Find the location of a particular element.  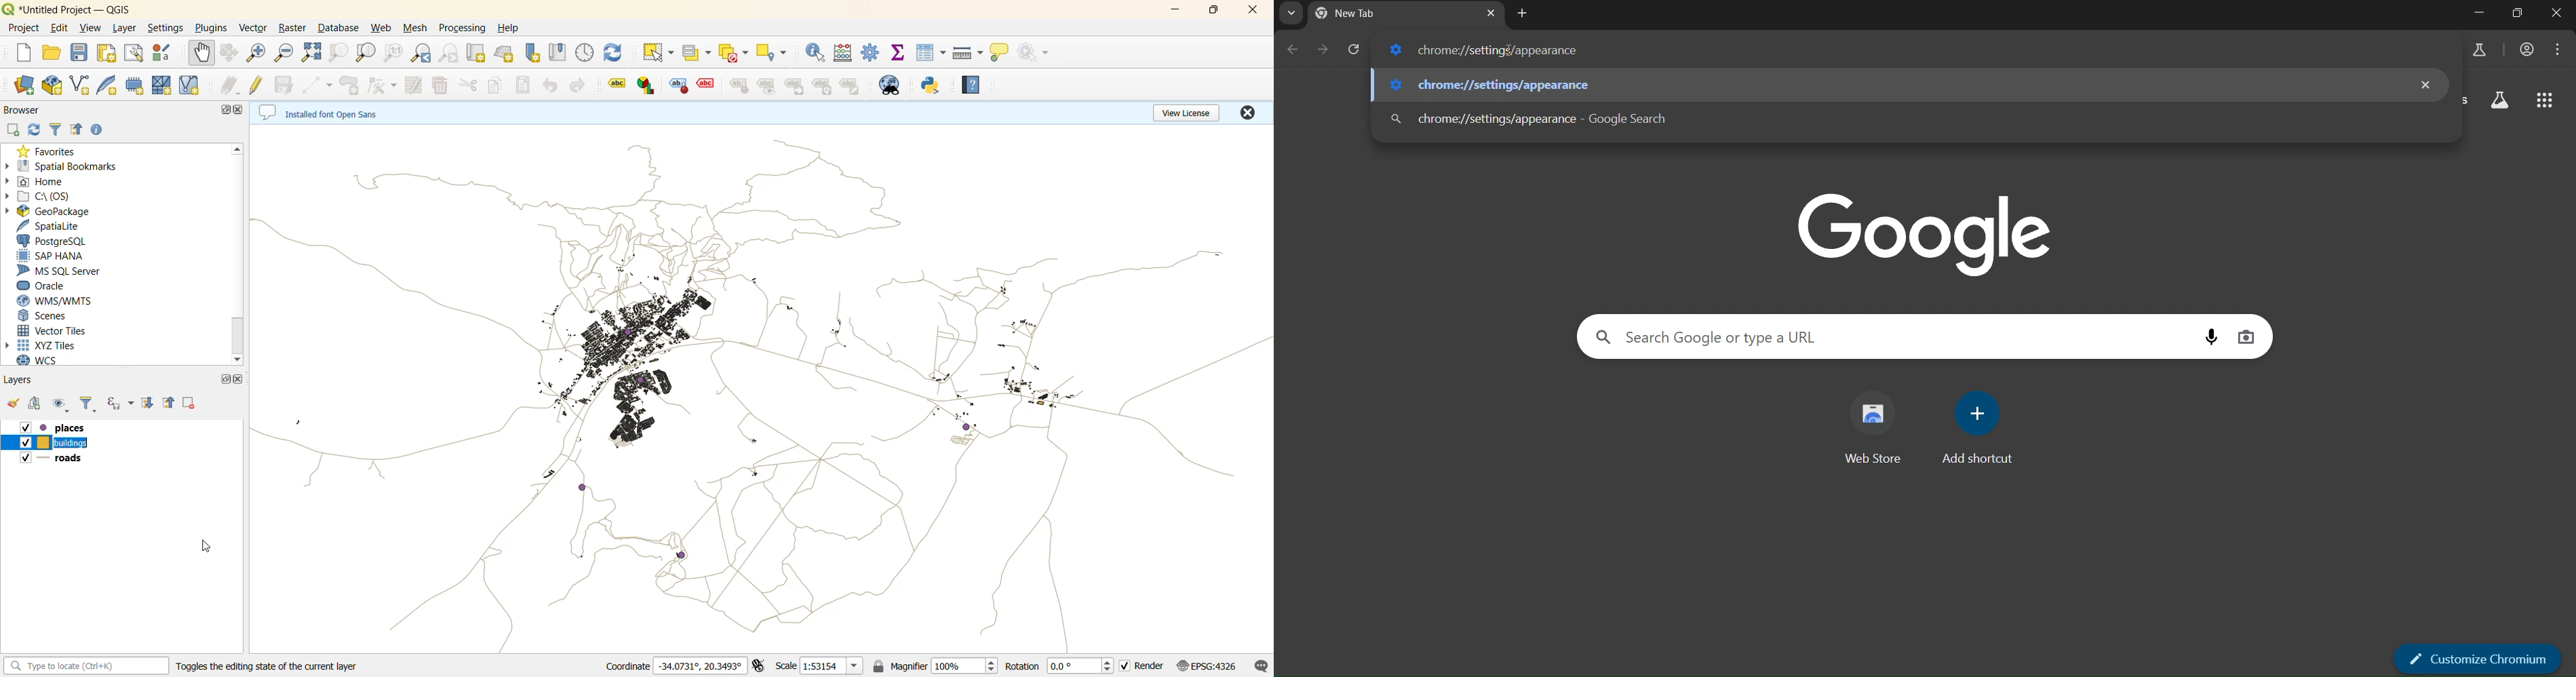

vector is located at coordinates (255, 29).